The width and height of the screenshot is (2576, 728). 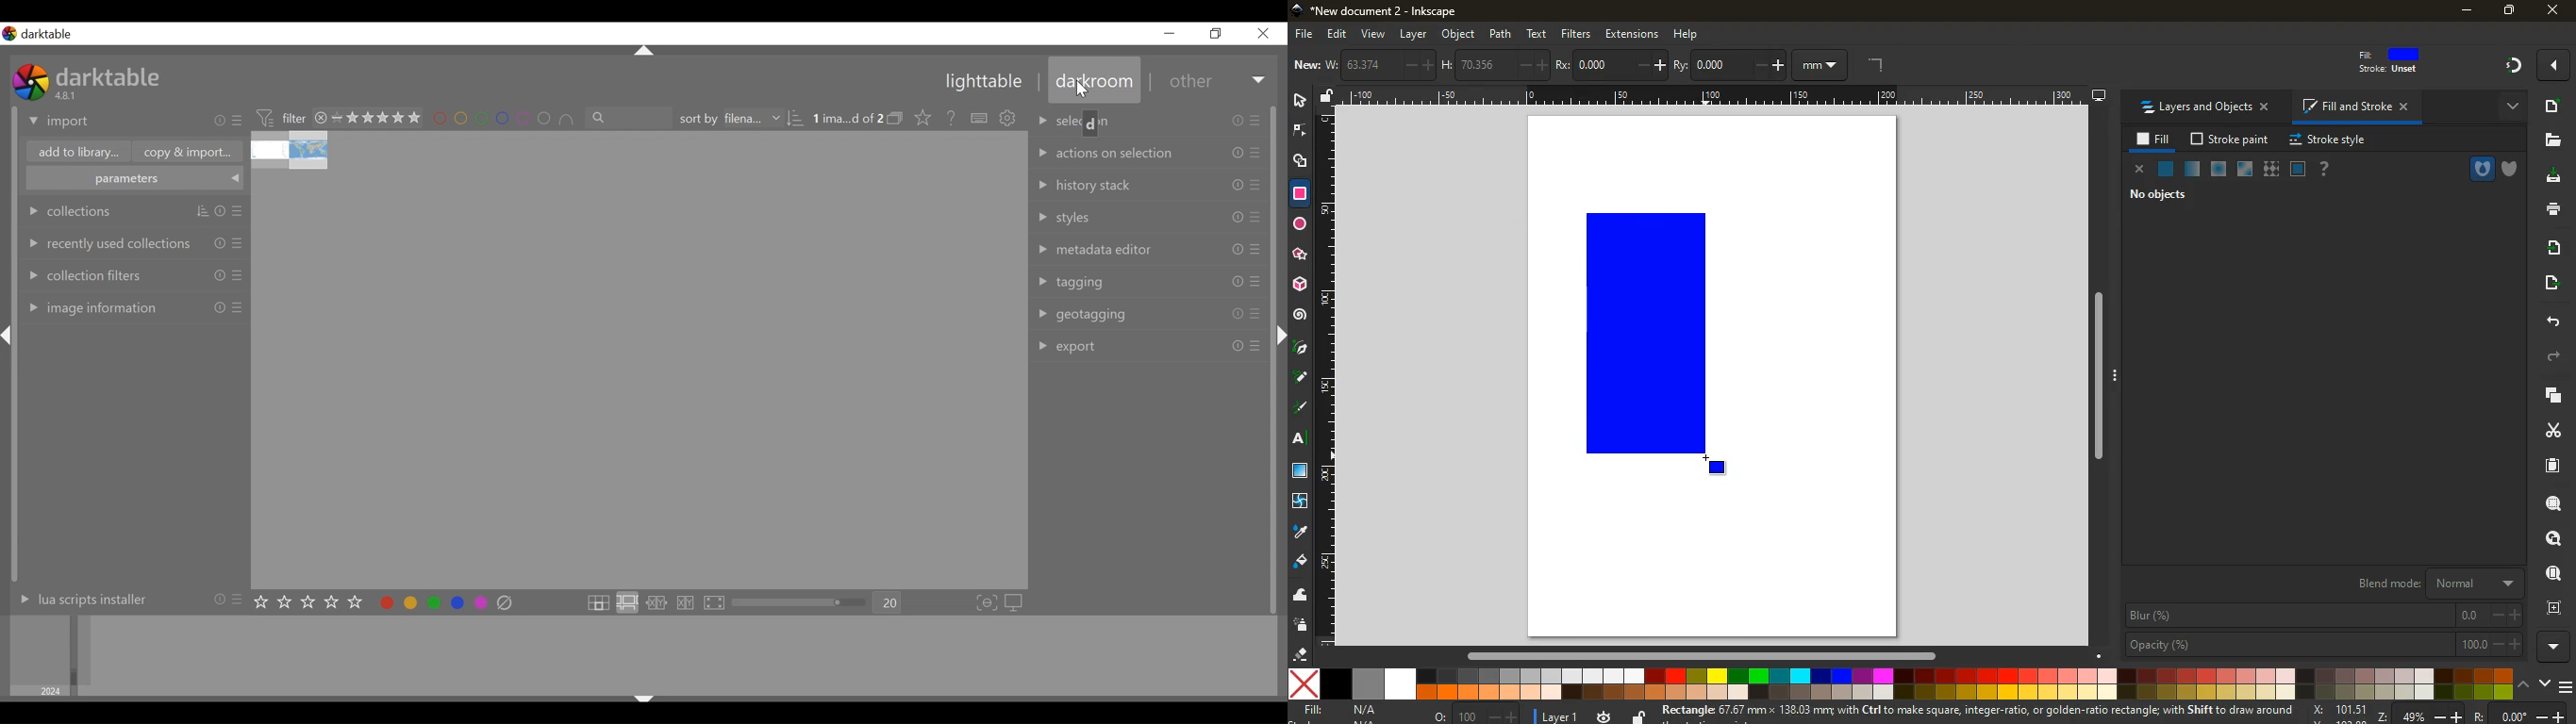 What do you see at coordinates (629, 119) in the screenshot?
I see `filter by text` at bounding box center [629, 119].